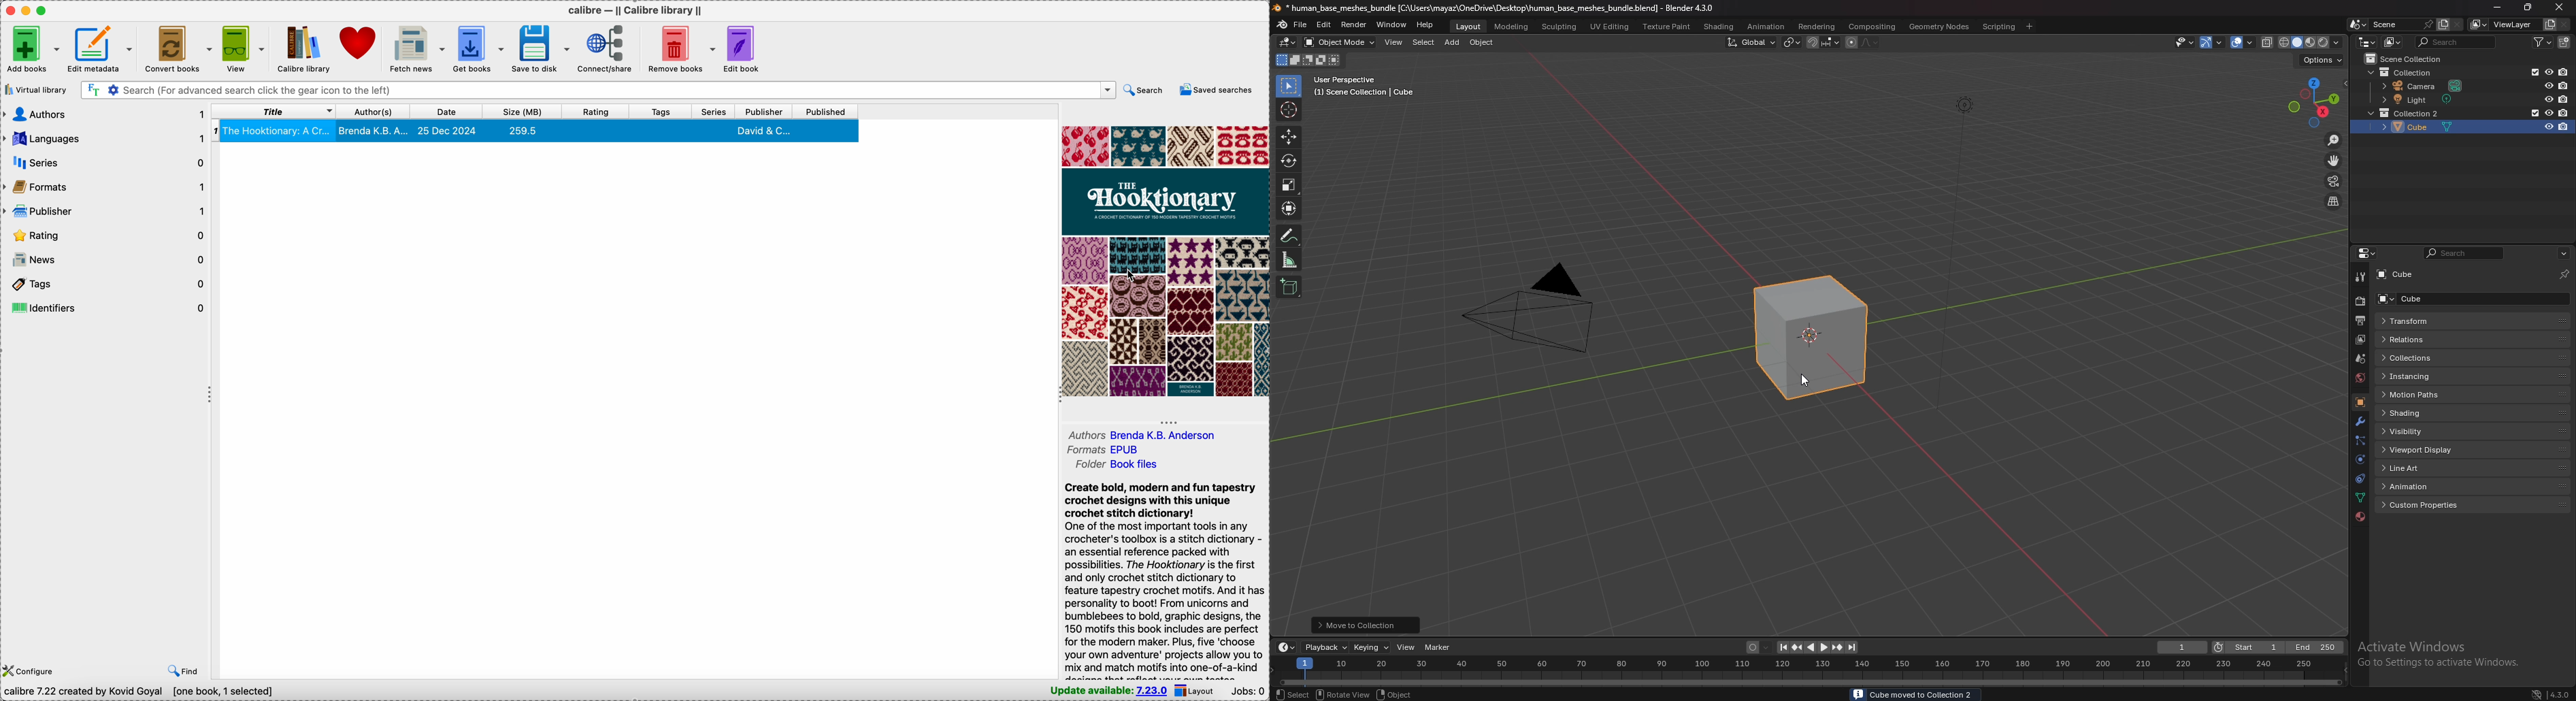 The width and height of the screenshot is (2576, 728). What do you see at coordinates (1106, 692) in the screenshot?
I see `update available` at bounding box center [1106, 692].